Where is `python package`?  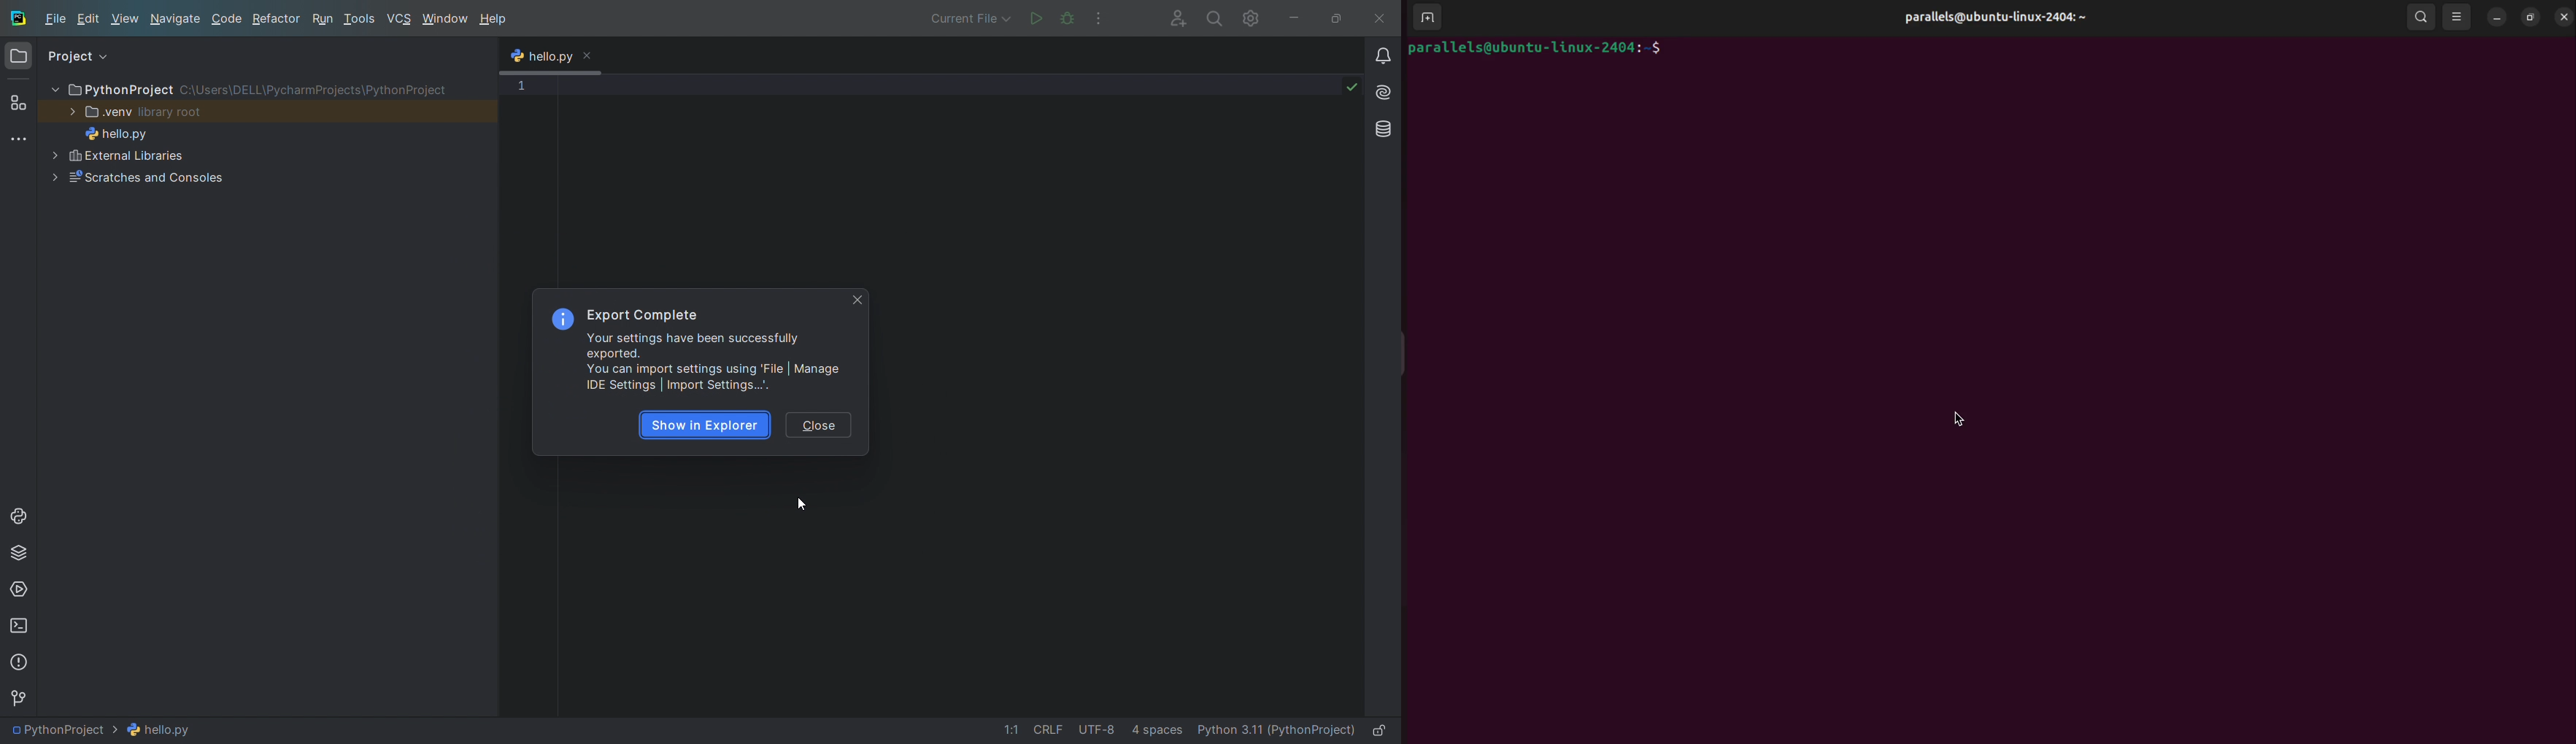 python package is located at coordinates (18, 556).